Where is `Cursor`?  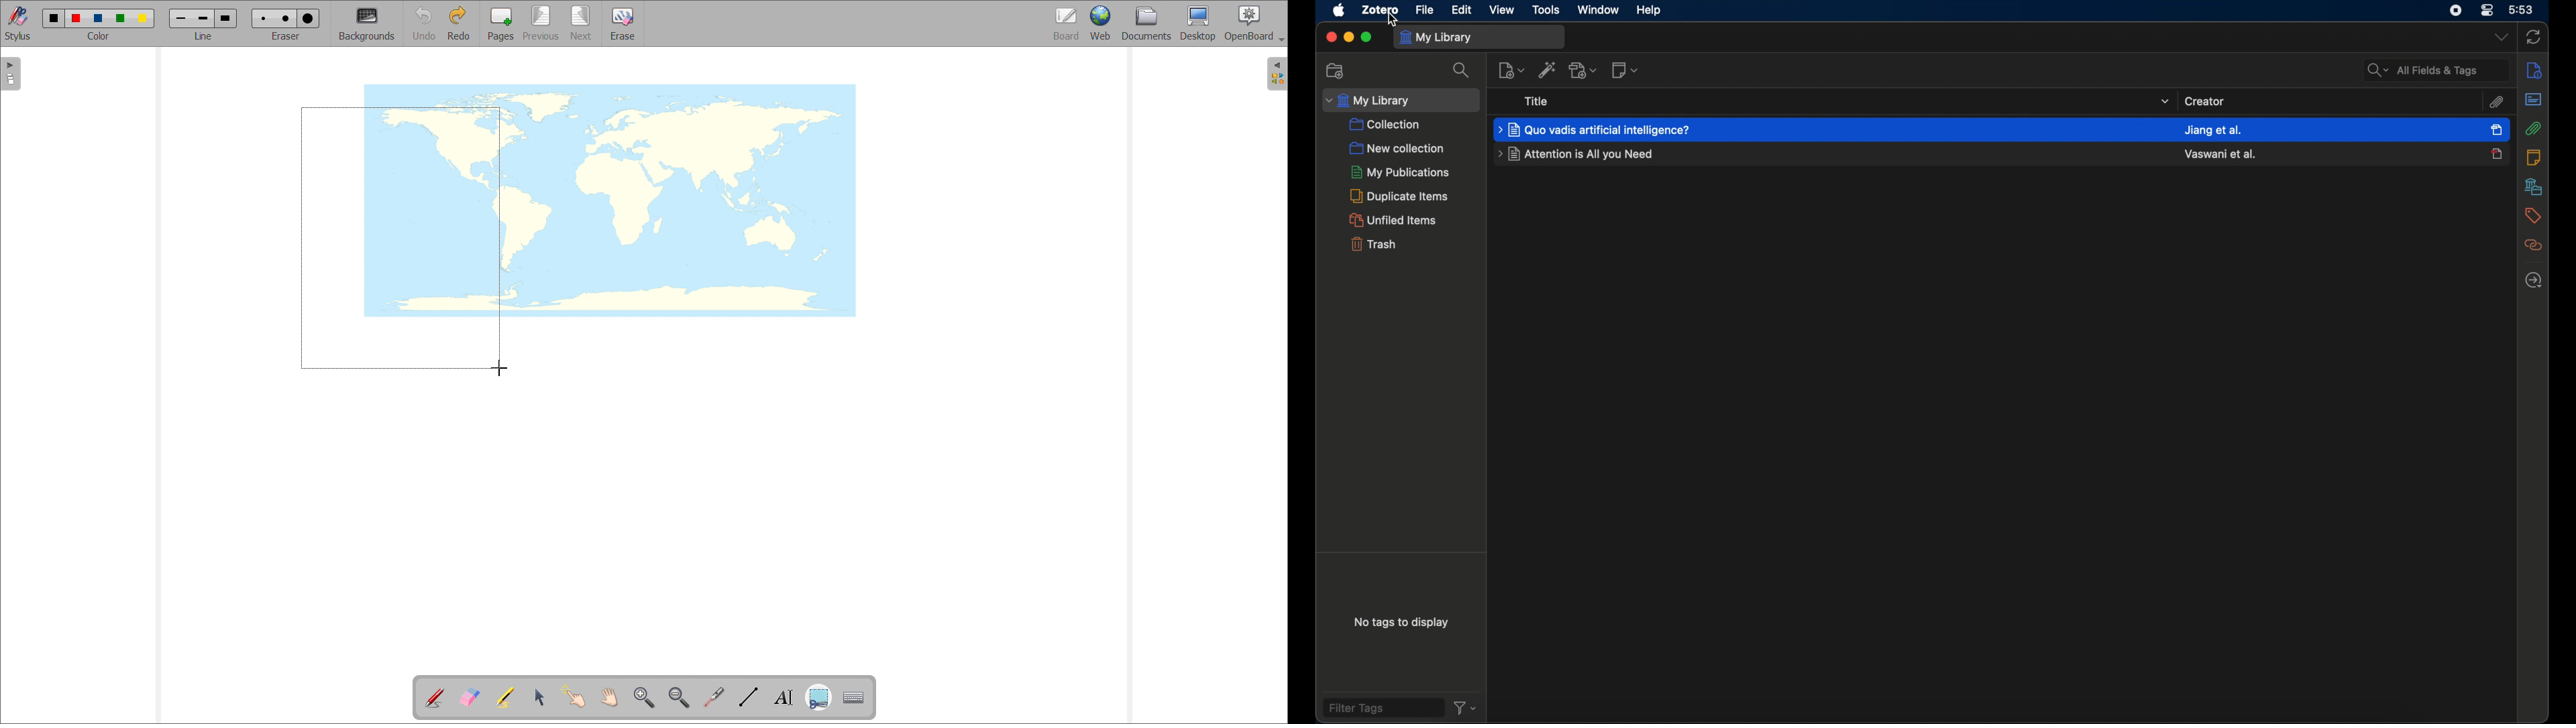
Cursor is located at coordinates (1393, 19).